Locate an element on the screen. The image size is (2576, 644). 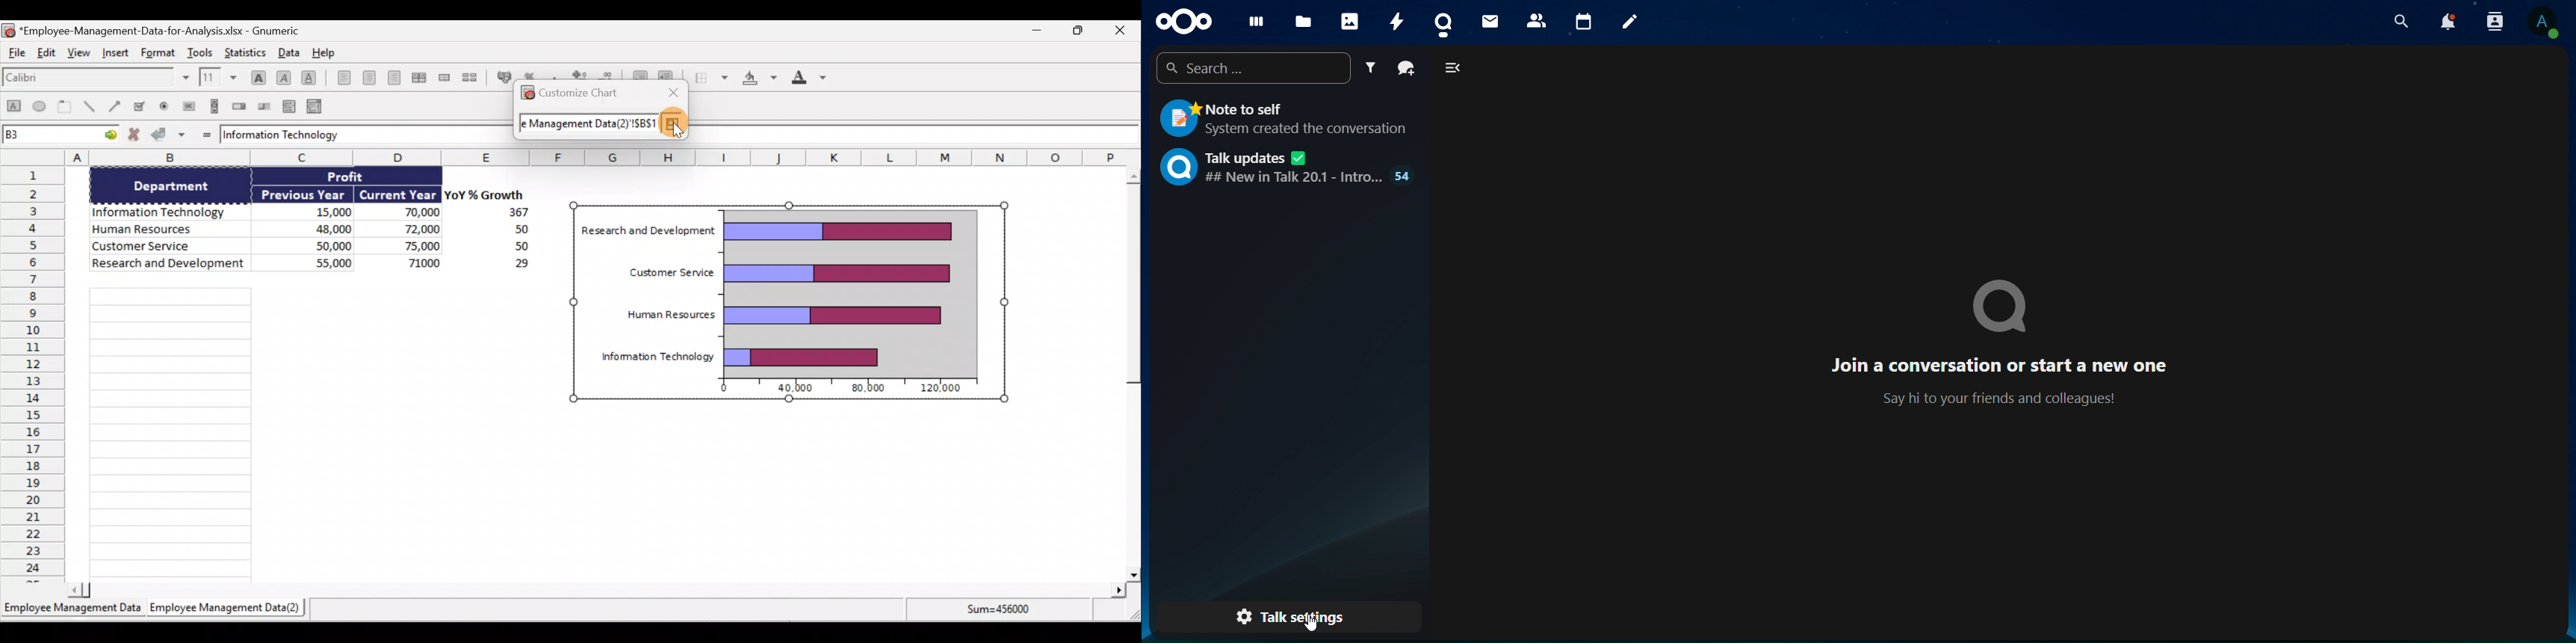
Borders is located at coordinates (711, 80).